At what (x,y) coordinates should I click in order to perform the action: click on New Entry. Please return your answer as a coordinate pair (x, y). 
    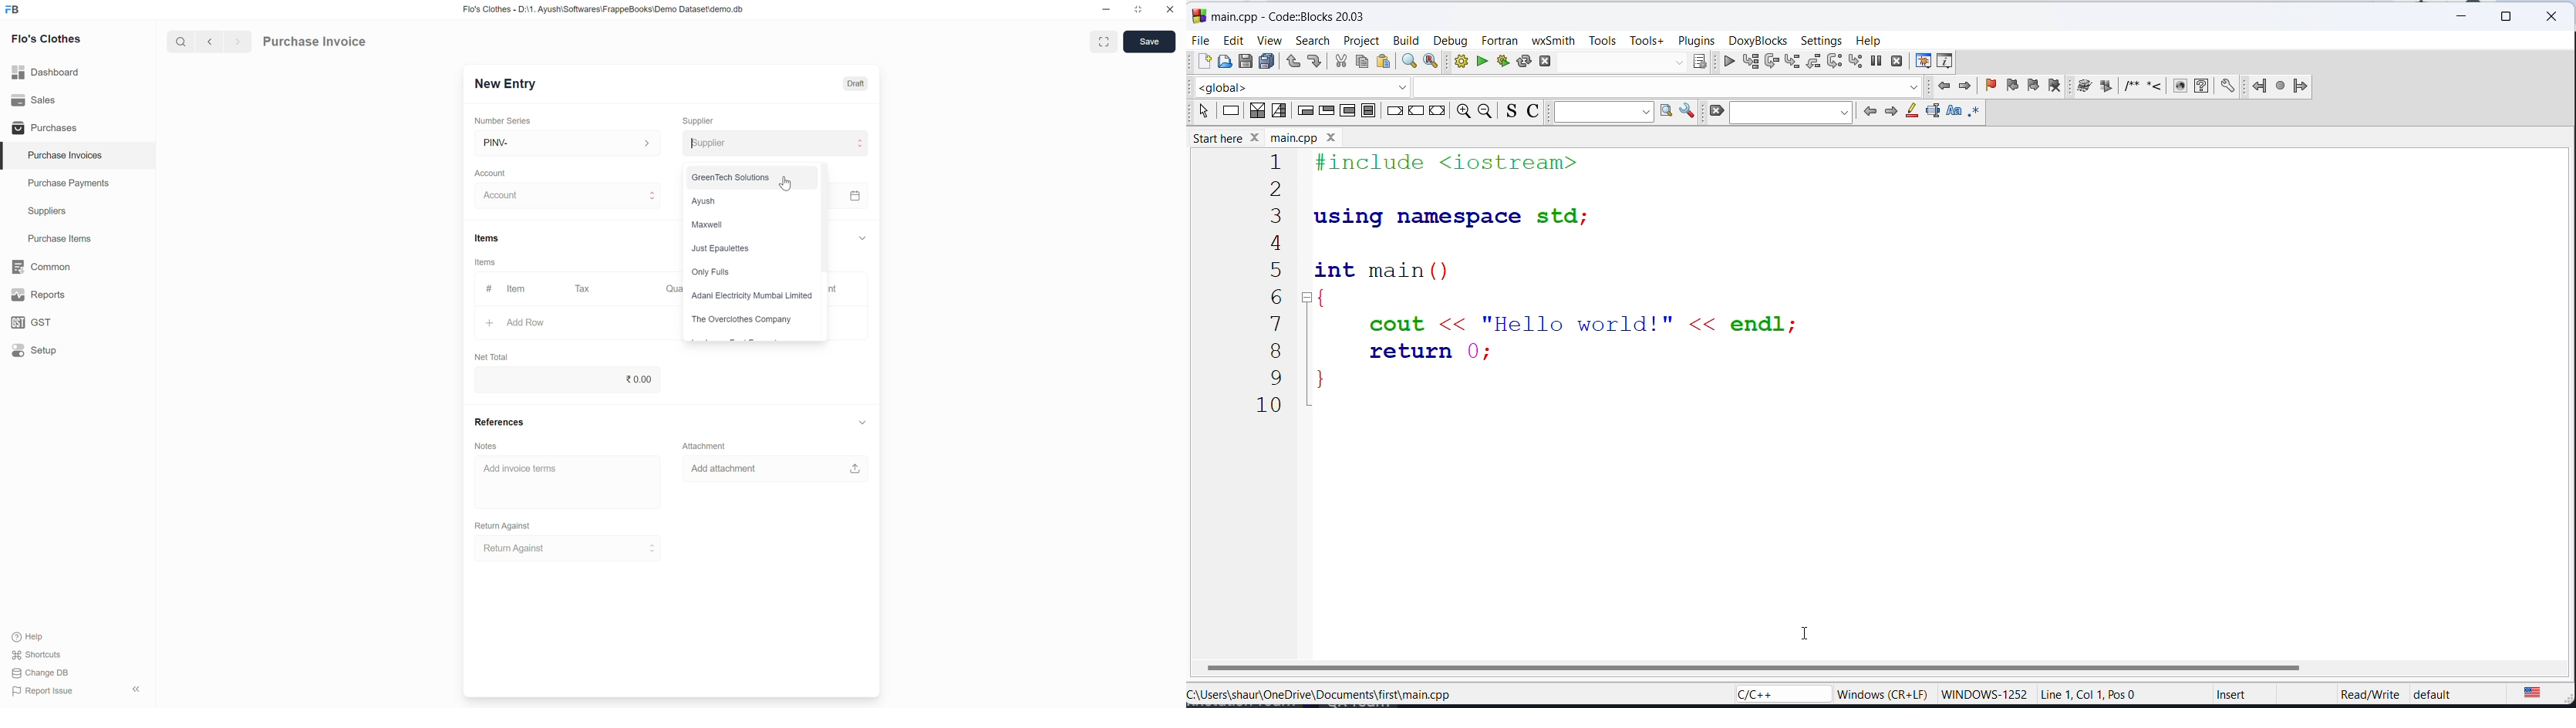
    Looking at the image, I should click on (506, 84).